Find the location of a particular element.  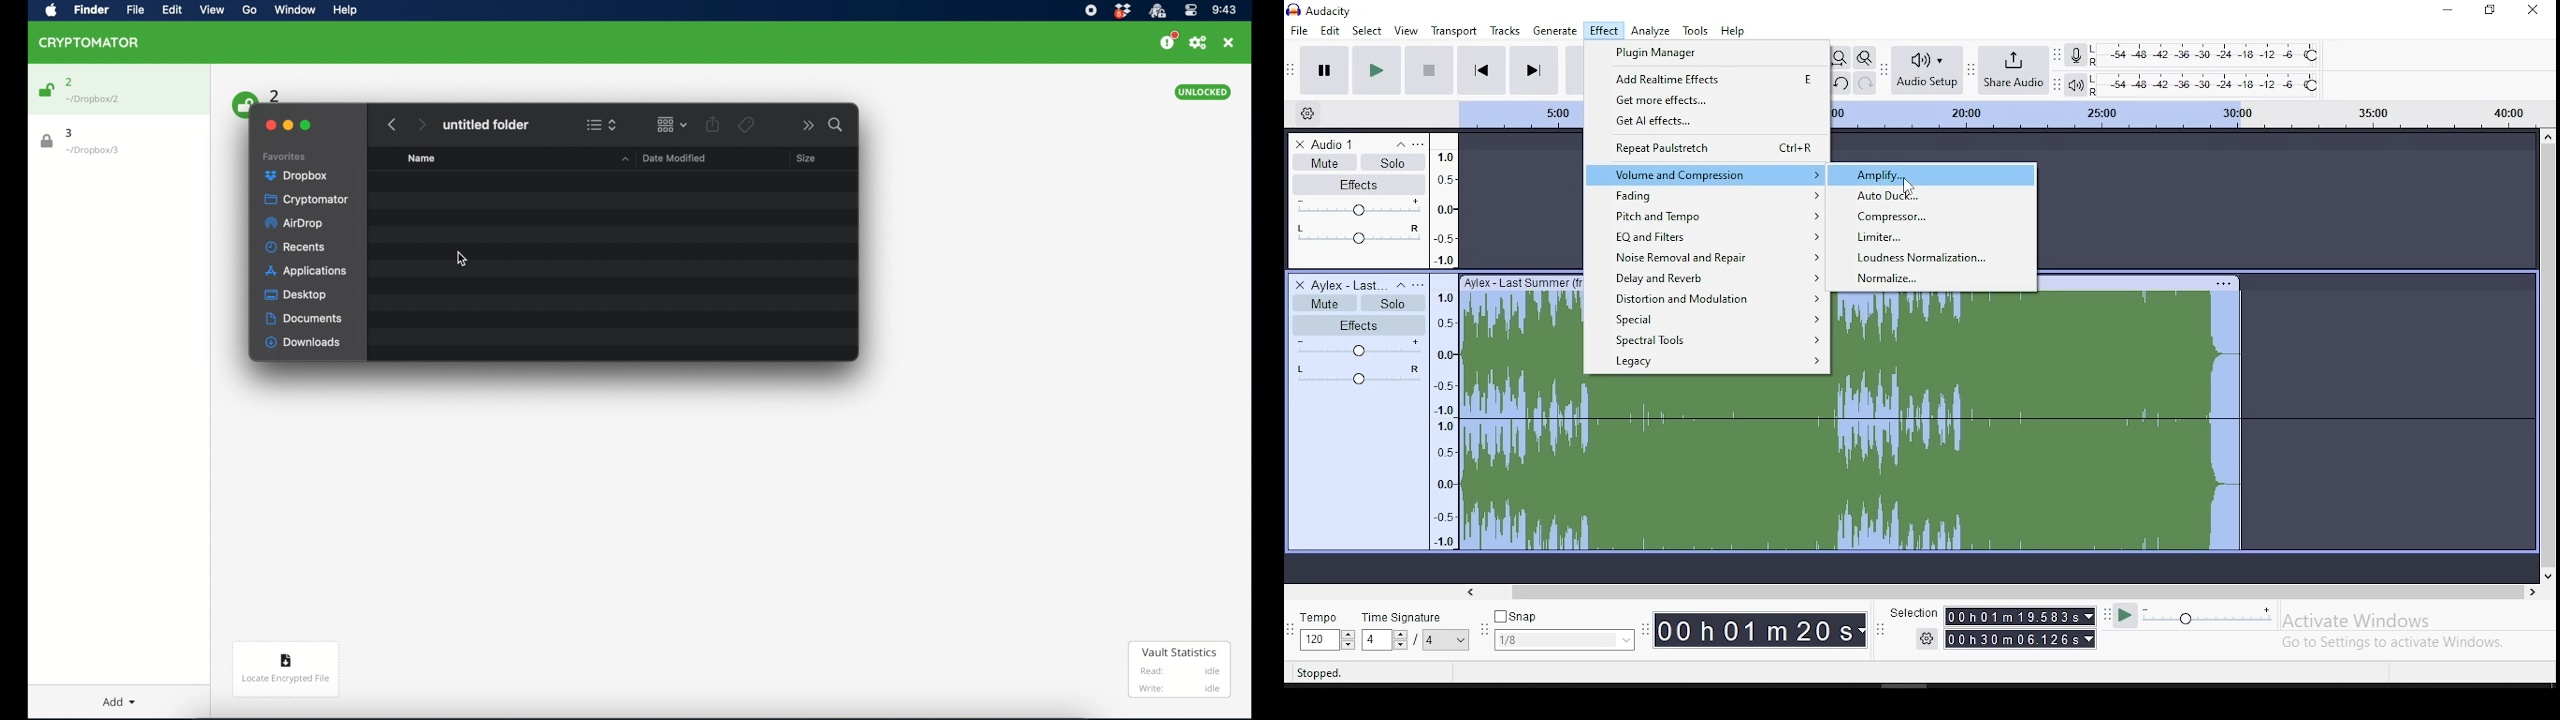

help is located at coordinates (344, 10).